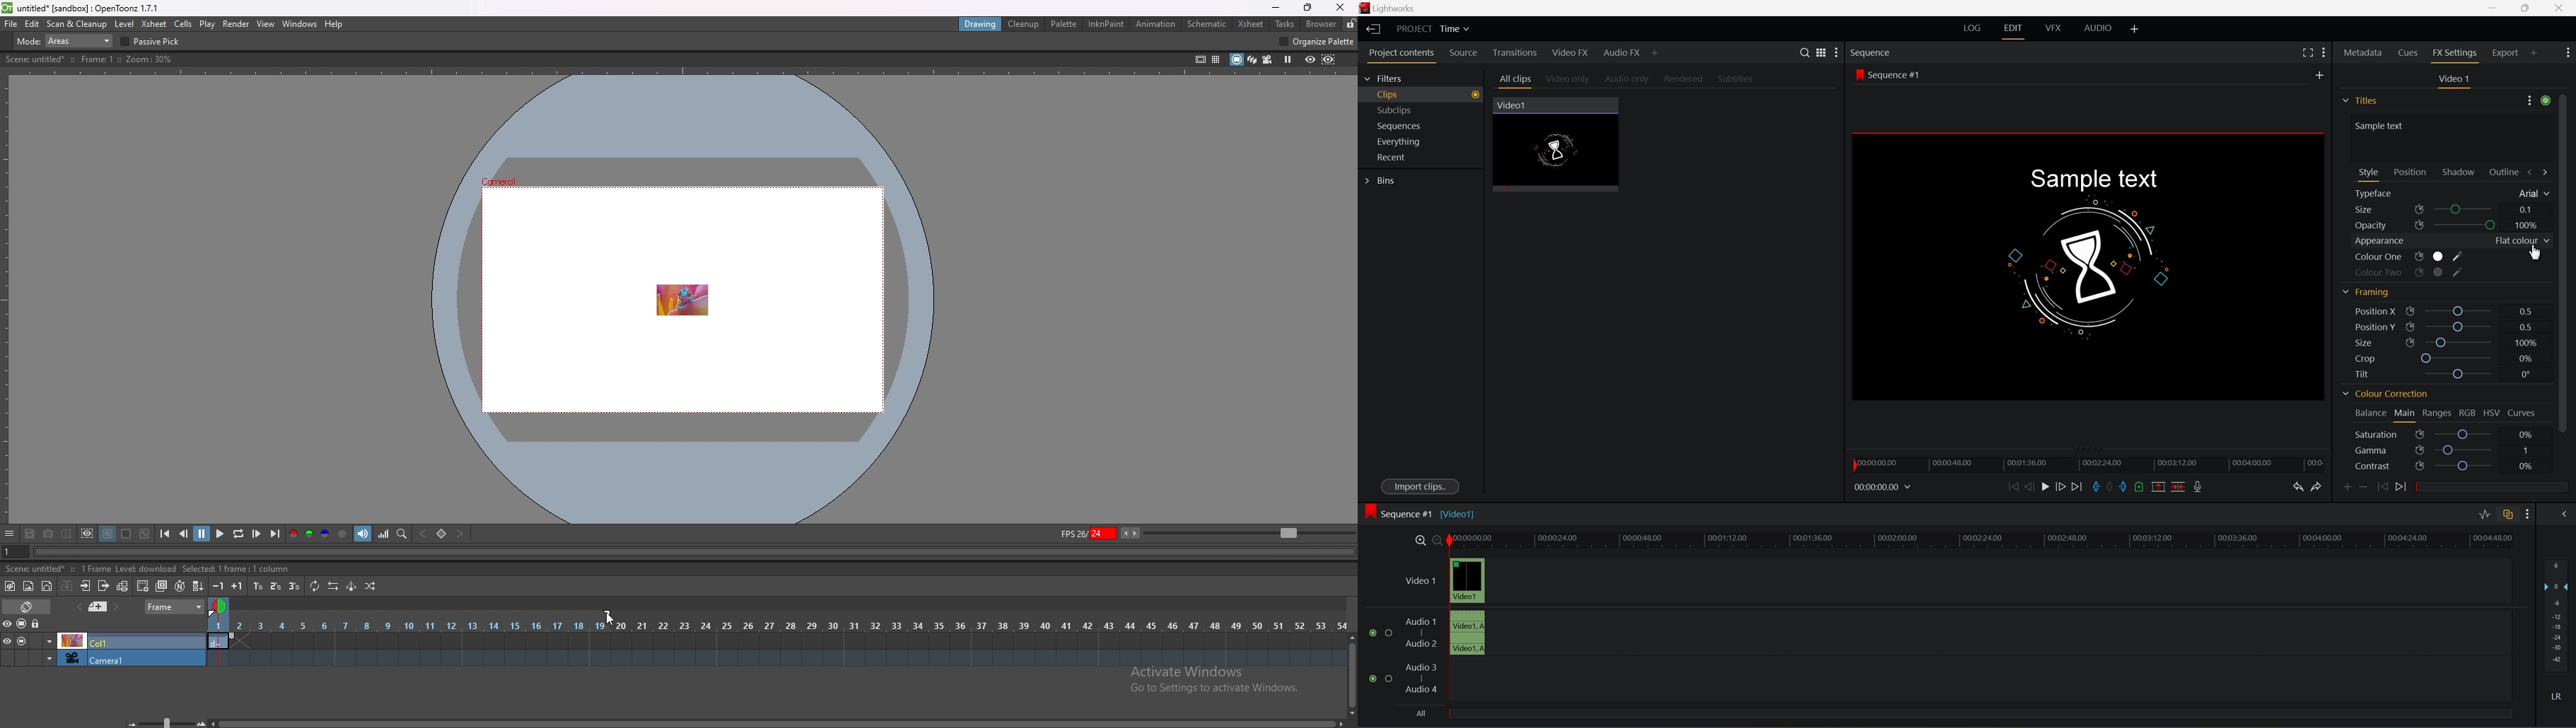 The width and height of the screenshot is (2576, 728). What do you see at coordinates (2389, 226) in the screenshot?
I see `opacity` at bounding box center [2389, 226].